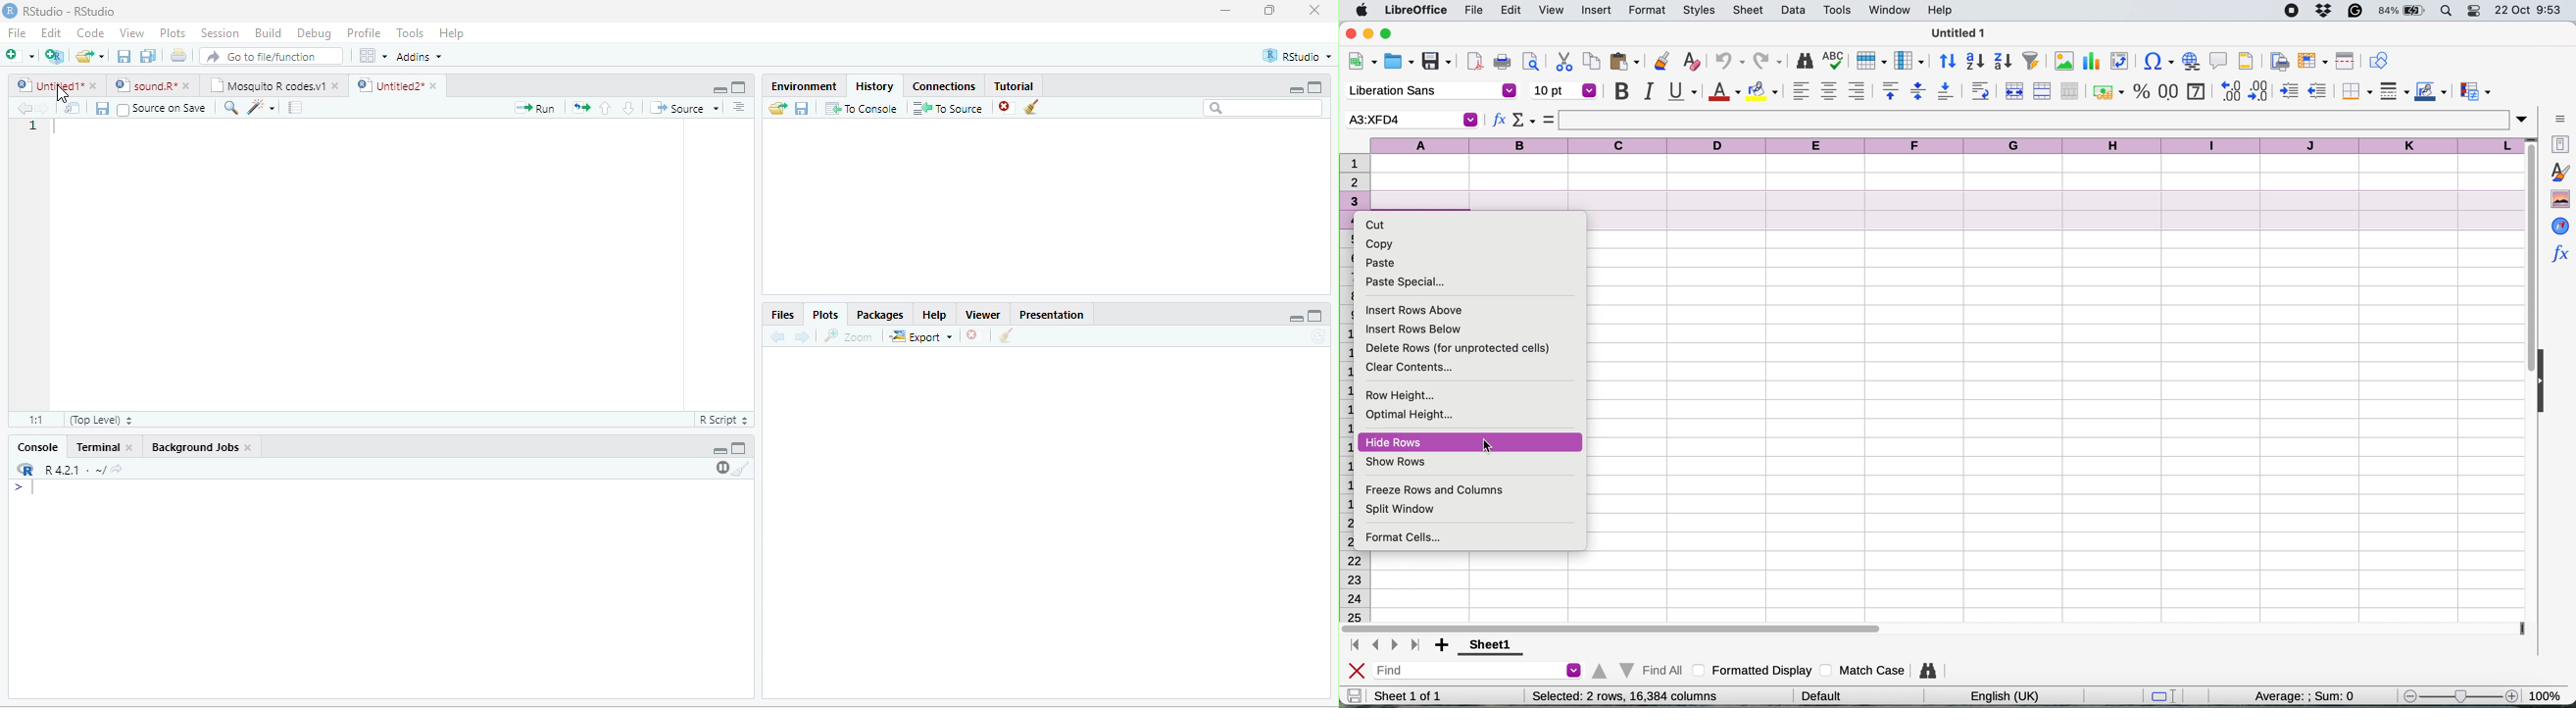  I want to click on Run file, so click(534, 108).